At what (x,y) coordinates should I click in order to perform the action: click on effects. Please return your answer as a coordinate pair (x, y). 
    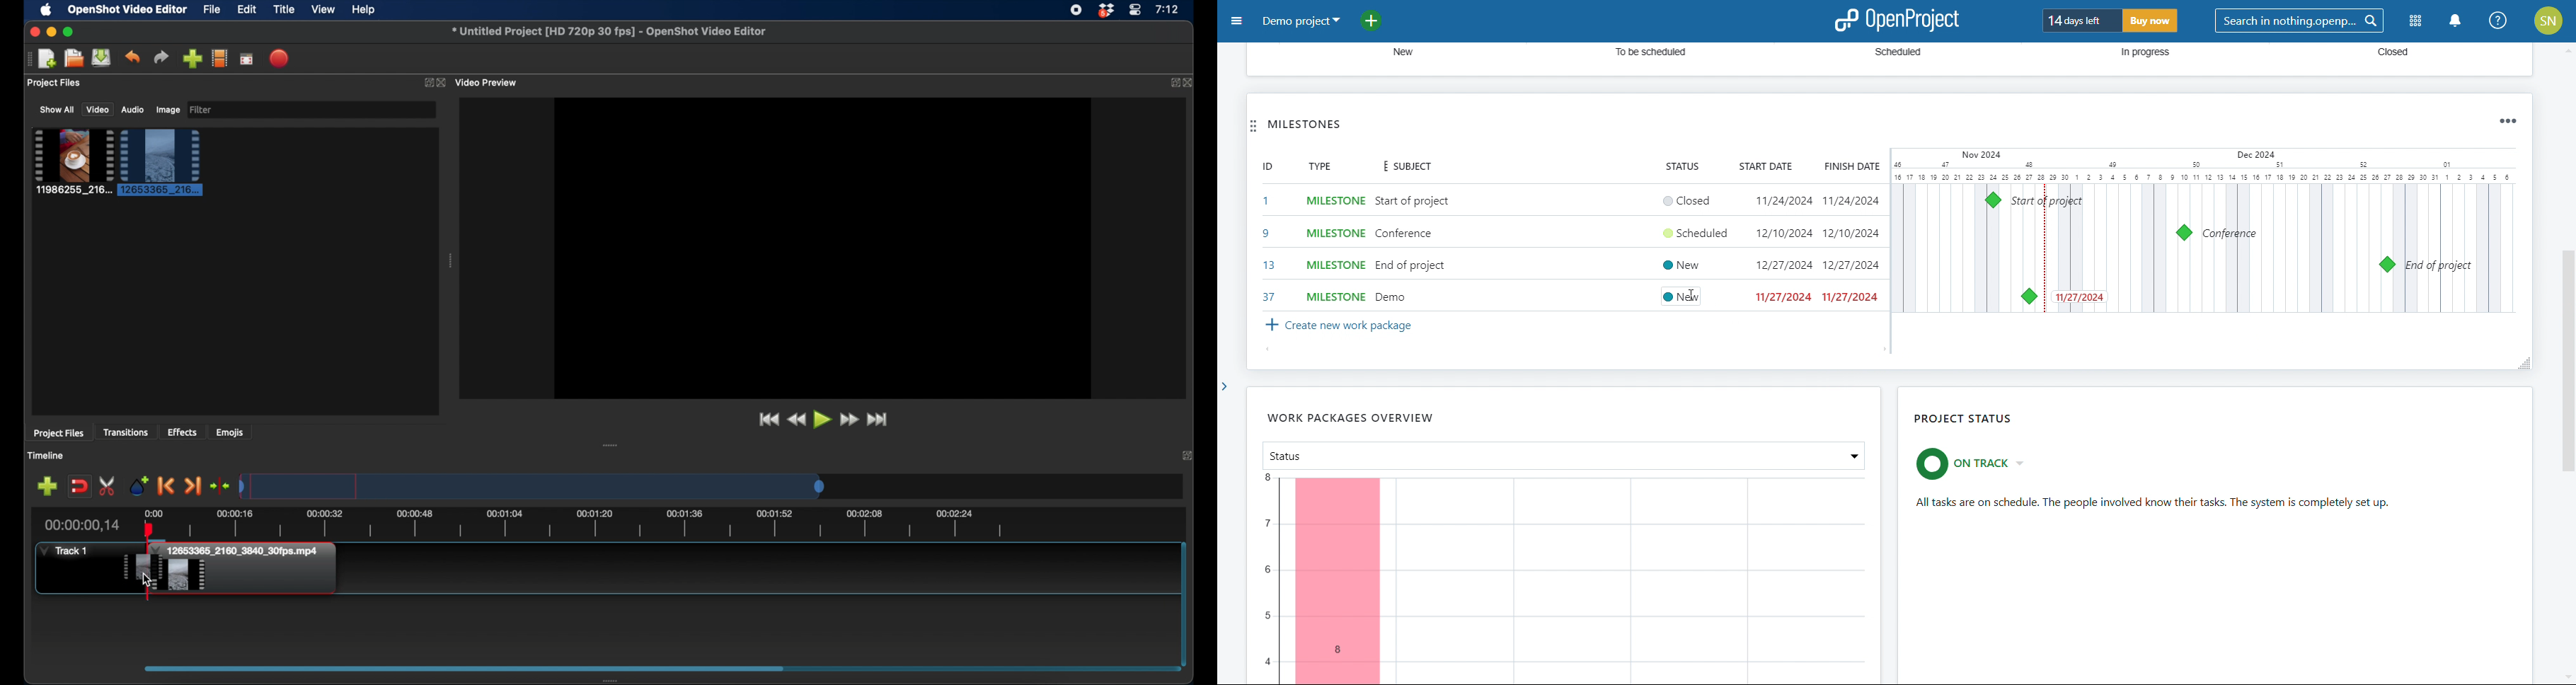
    Looking at the image, I should click on (183, 432).